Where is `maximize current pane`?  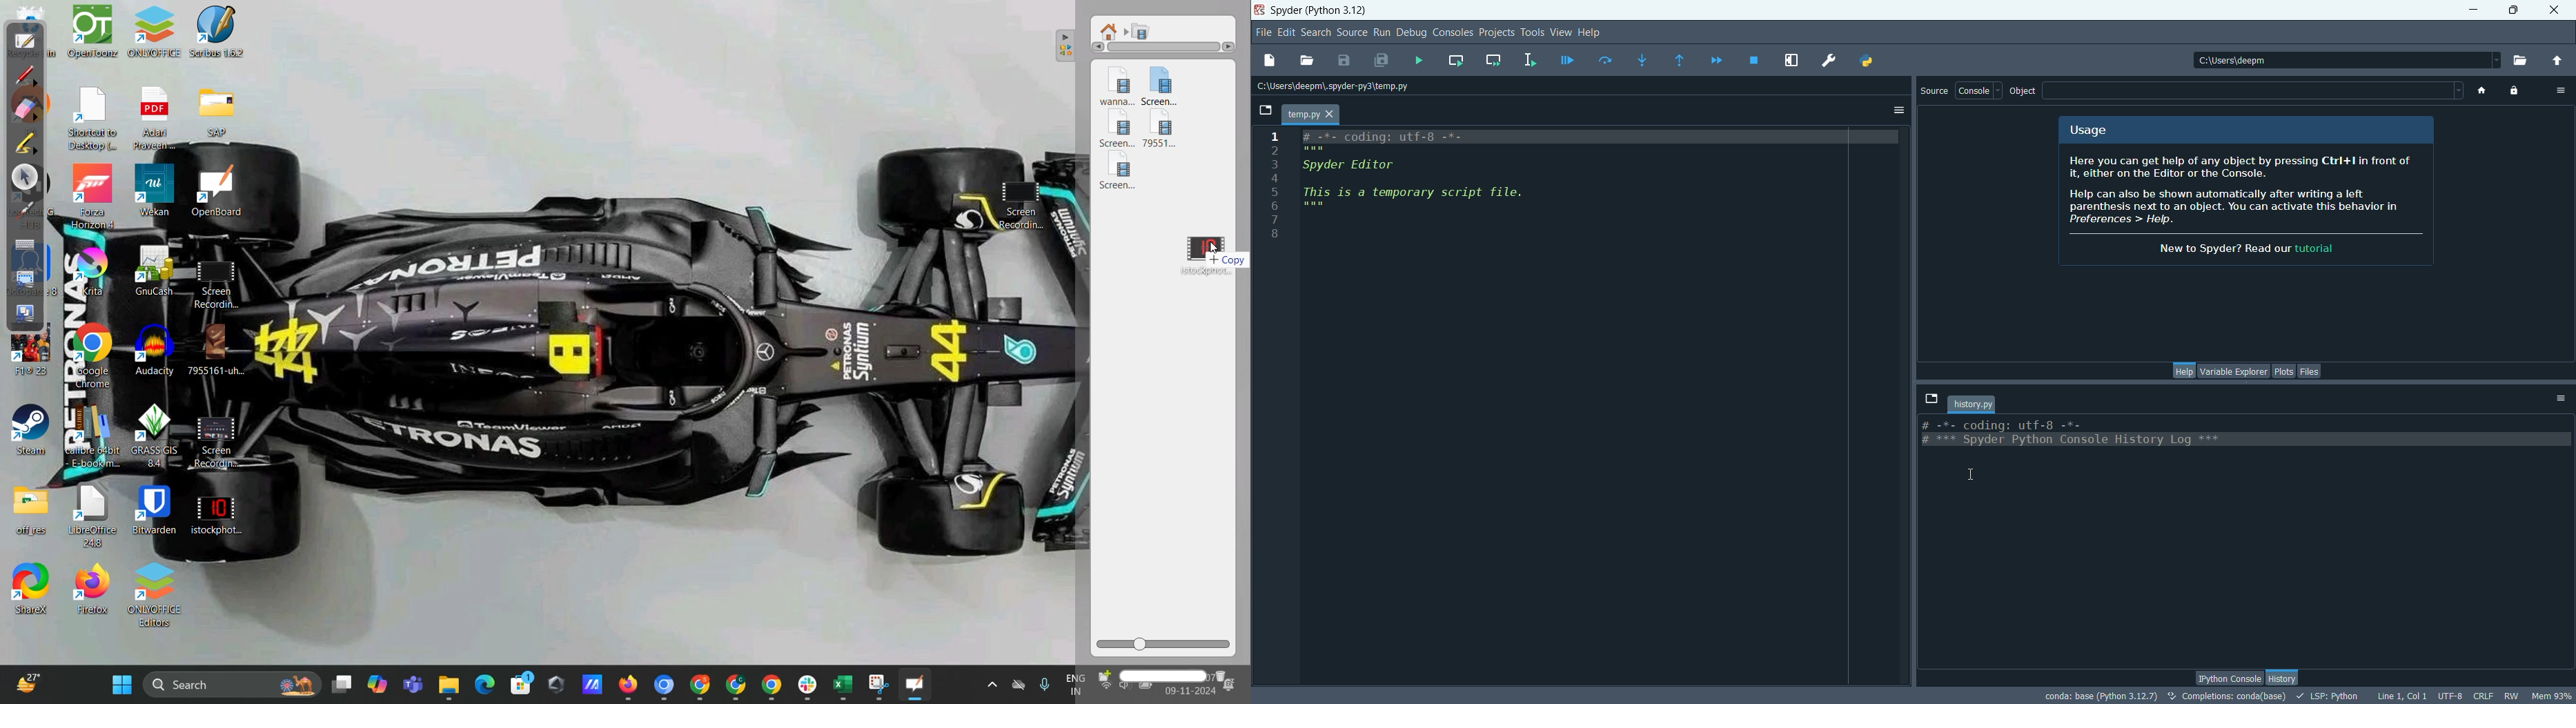 maximize current pane is located at coordinates (1792, 59).